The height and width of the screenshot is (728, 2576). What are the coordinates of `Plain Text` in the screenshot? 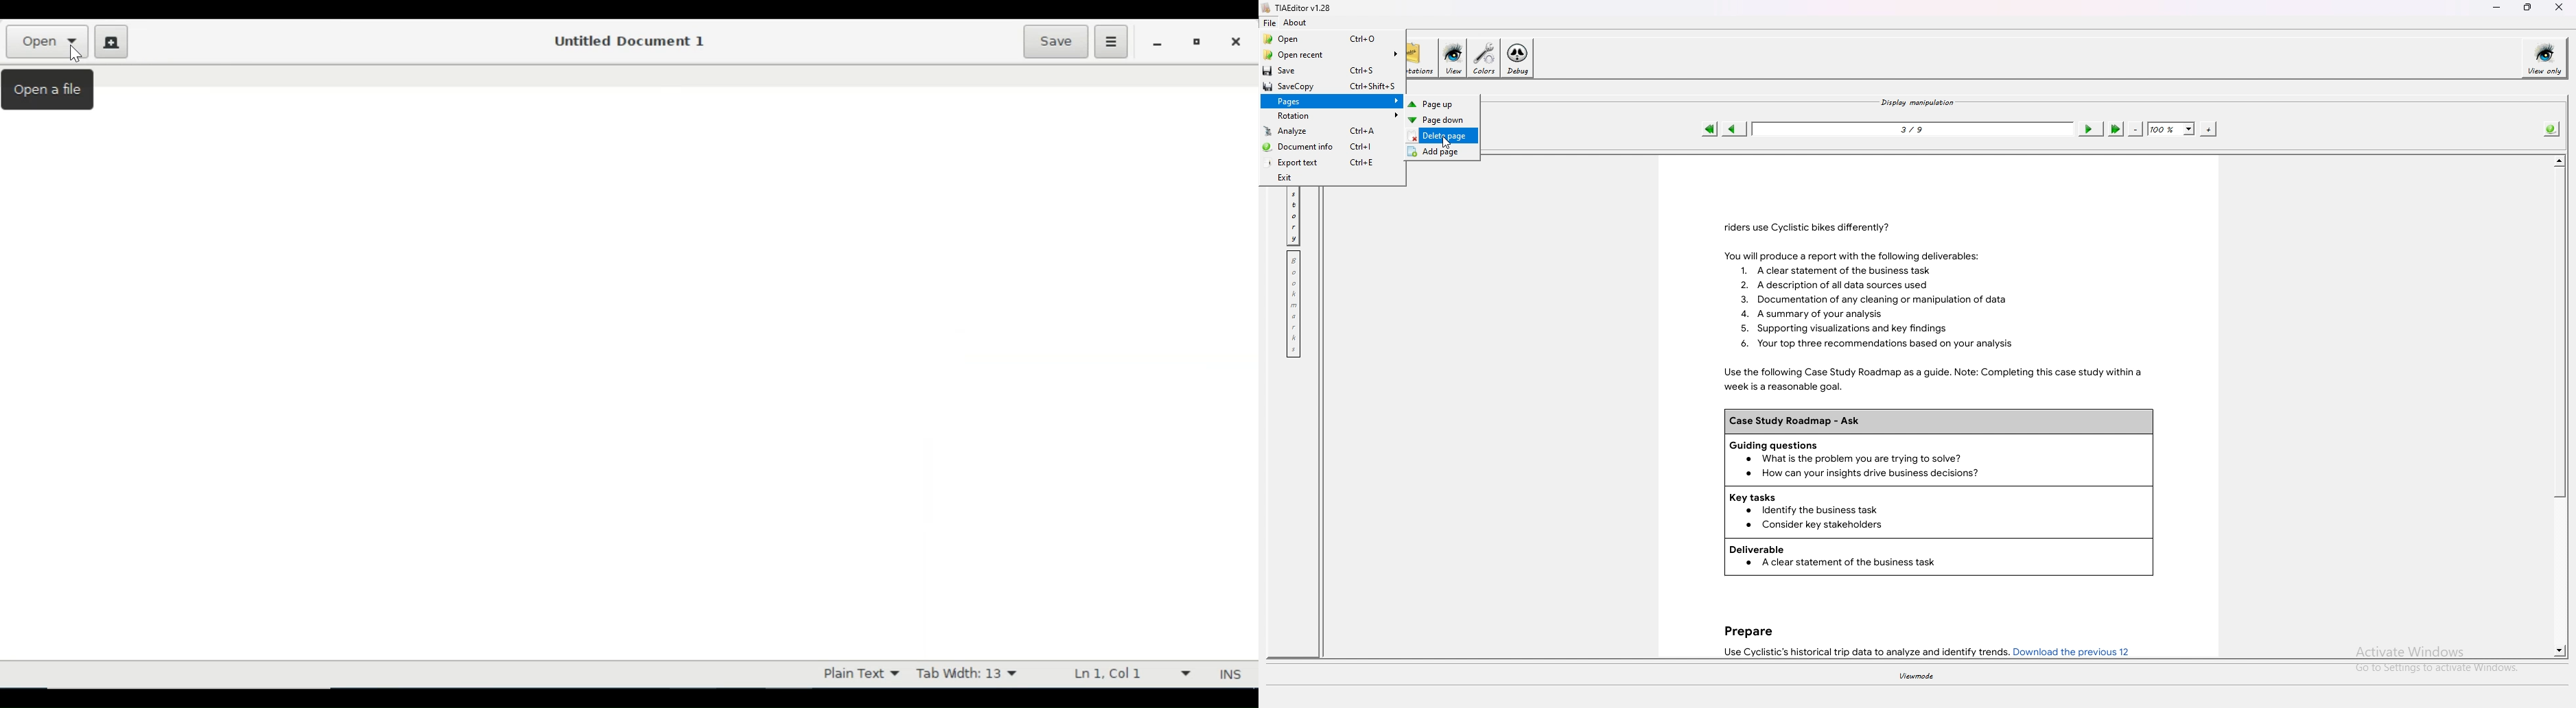 It's located at (858, 674).